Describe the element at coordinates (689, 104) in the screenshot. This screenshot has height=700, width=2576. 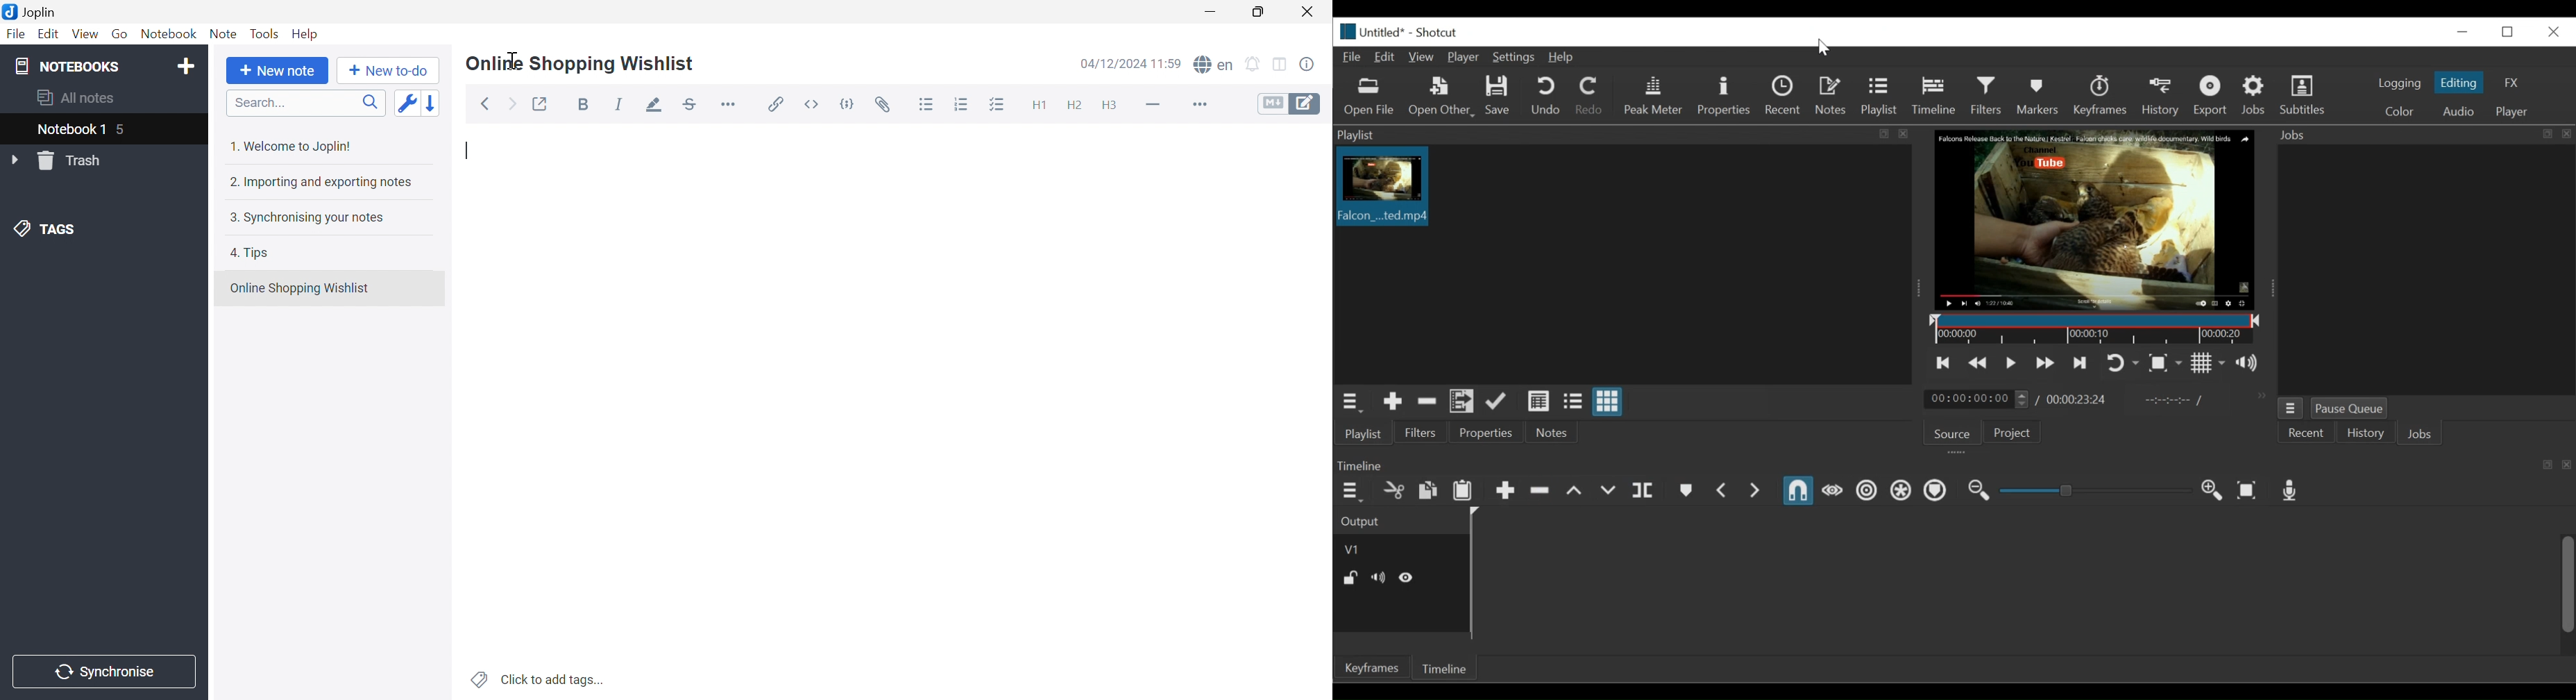
I see `Strikethrough` at that location.